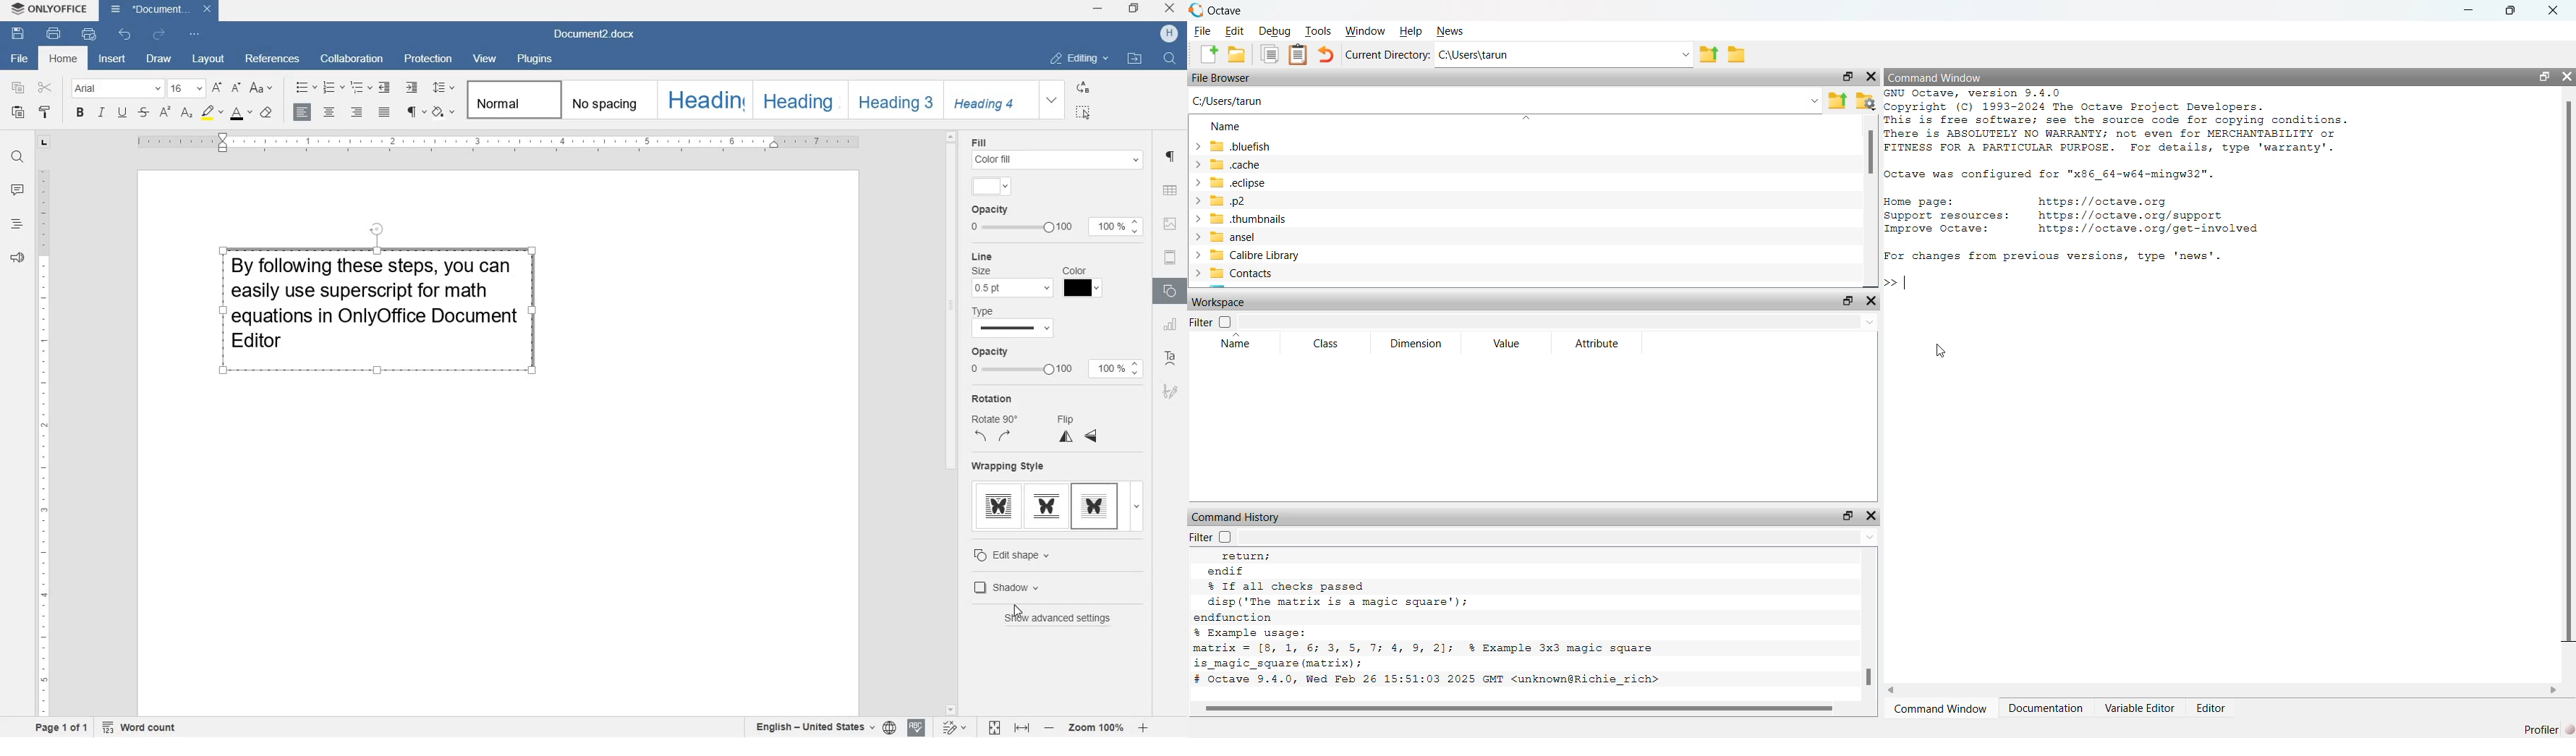  What do you see at coordinates (993, 419) in the screenshot?
I see `rotation` at bounding box center [993, 419].